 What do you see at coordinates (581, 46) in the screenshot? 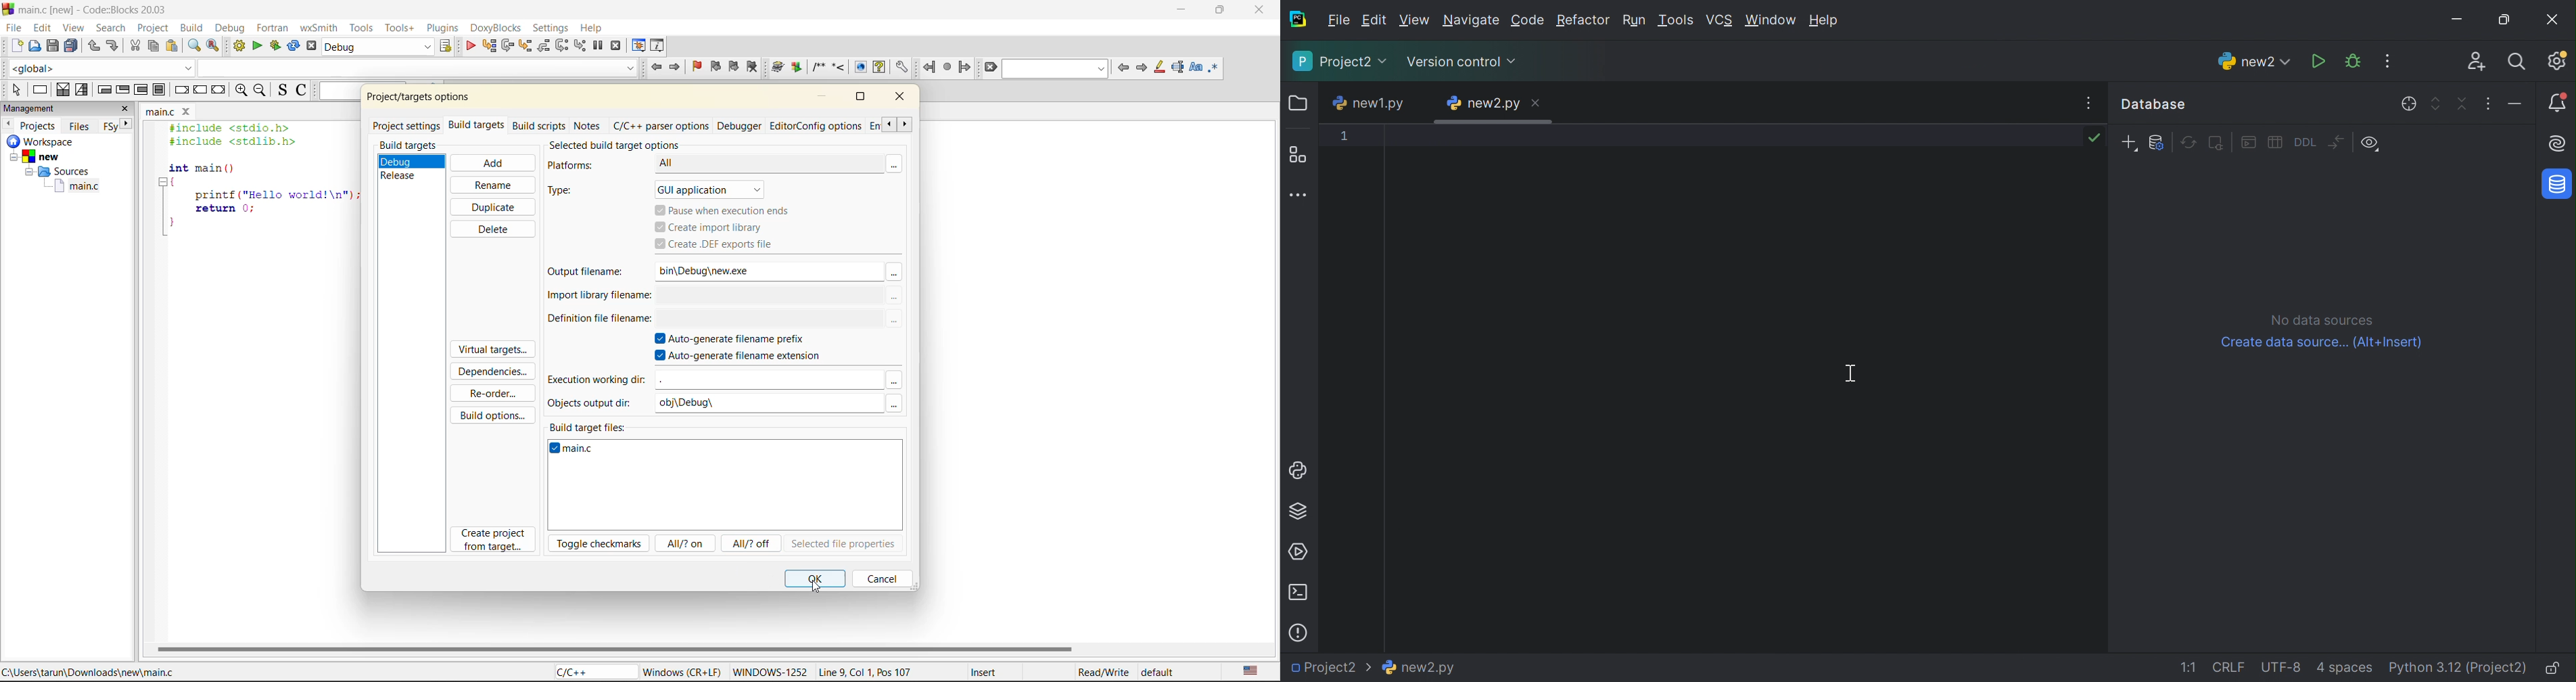
I see `step into instruction` at bounding box center [581, 46].